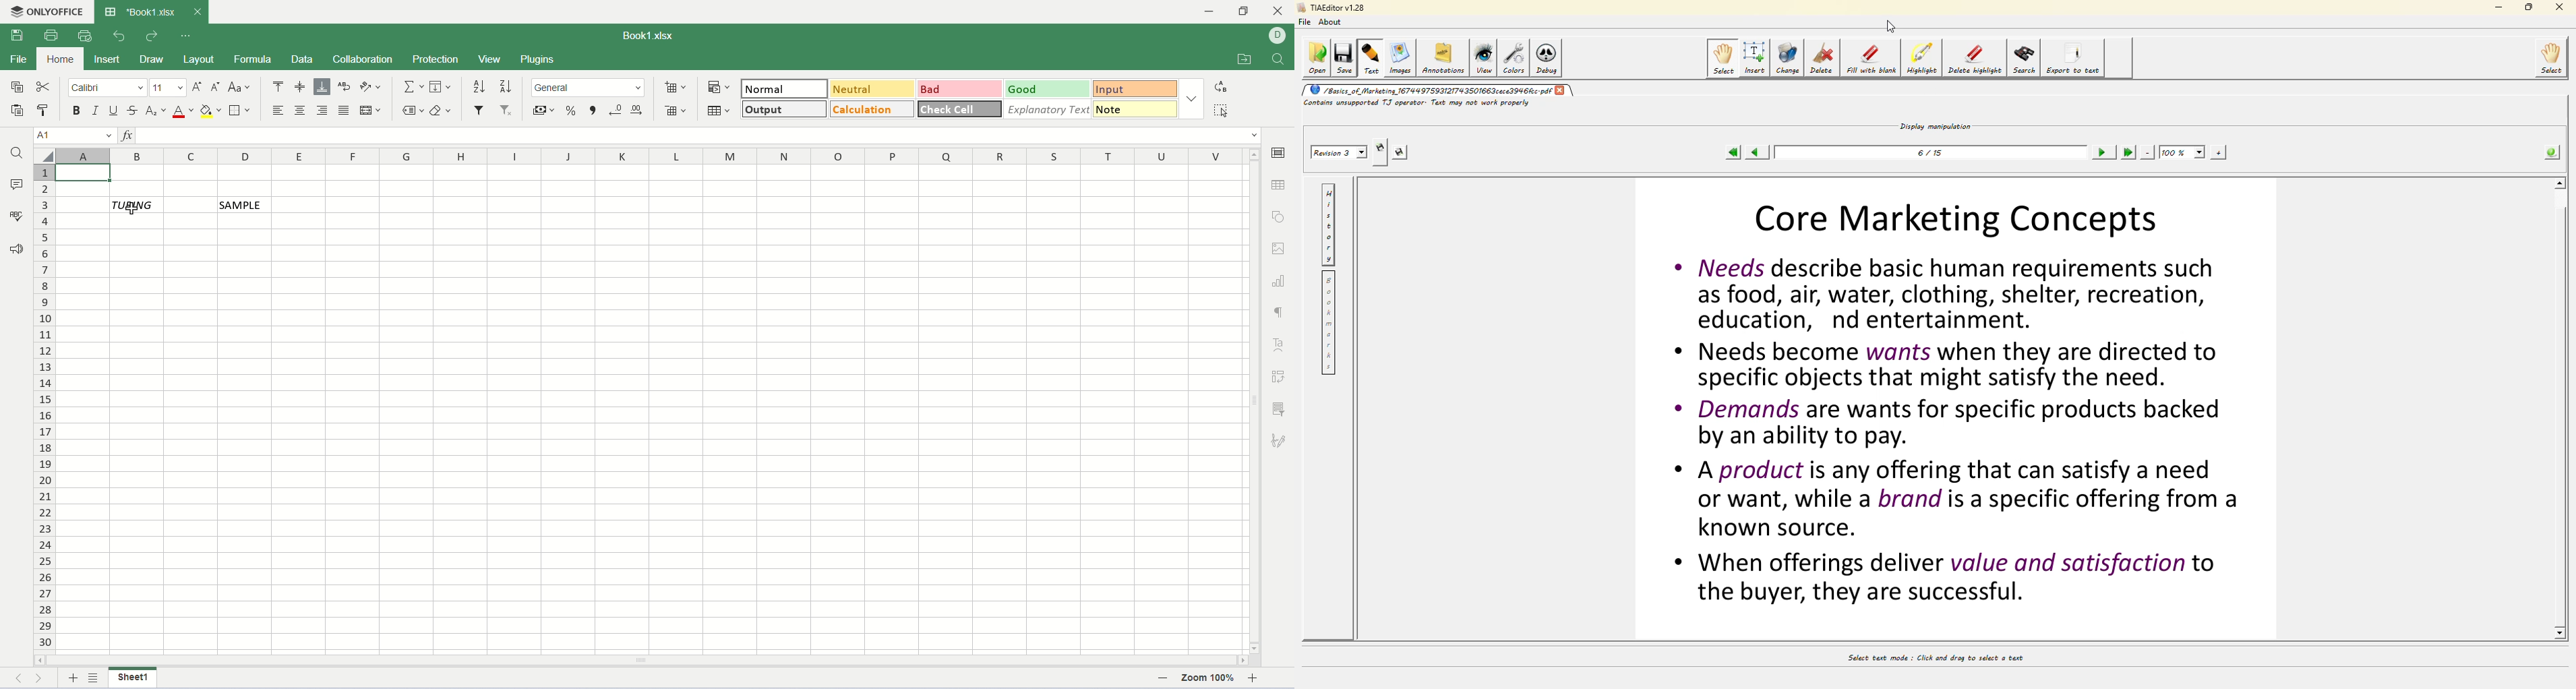  Describe the element at coordinates (17, 252) in the screenshot. I see `feedback and support` at that location.